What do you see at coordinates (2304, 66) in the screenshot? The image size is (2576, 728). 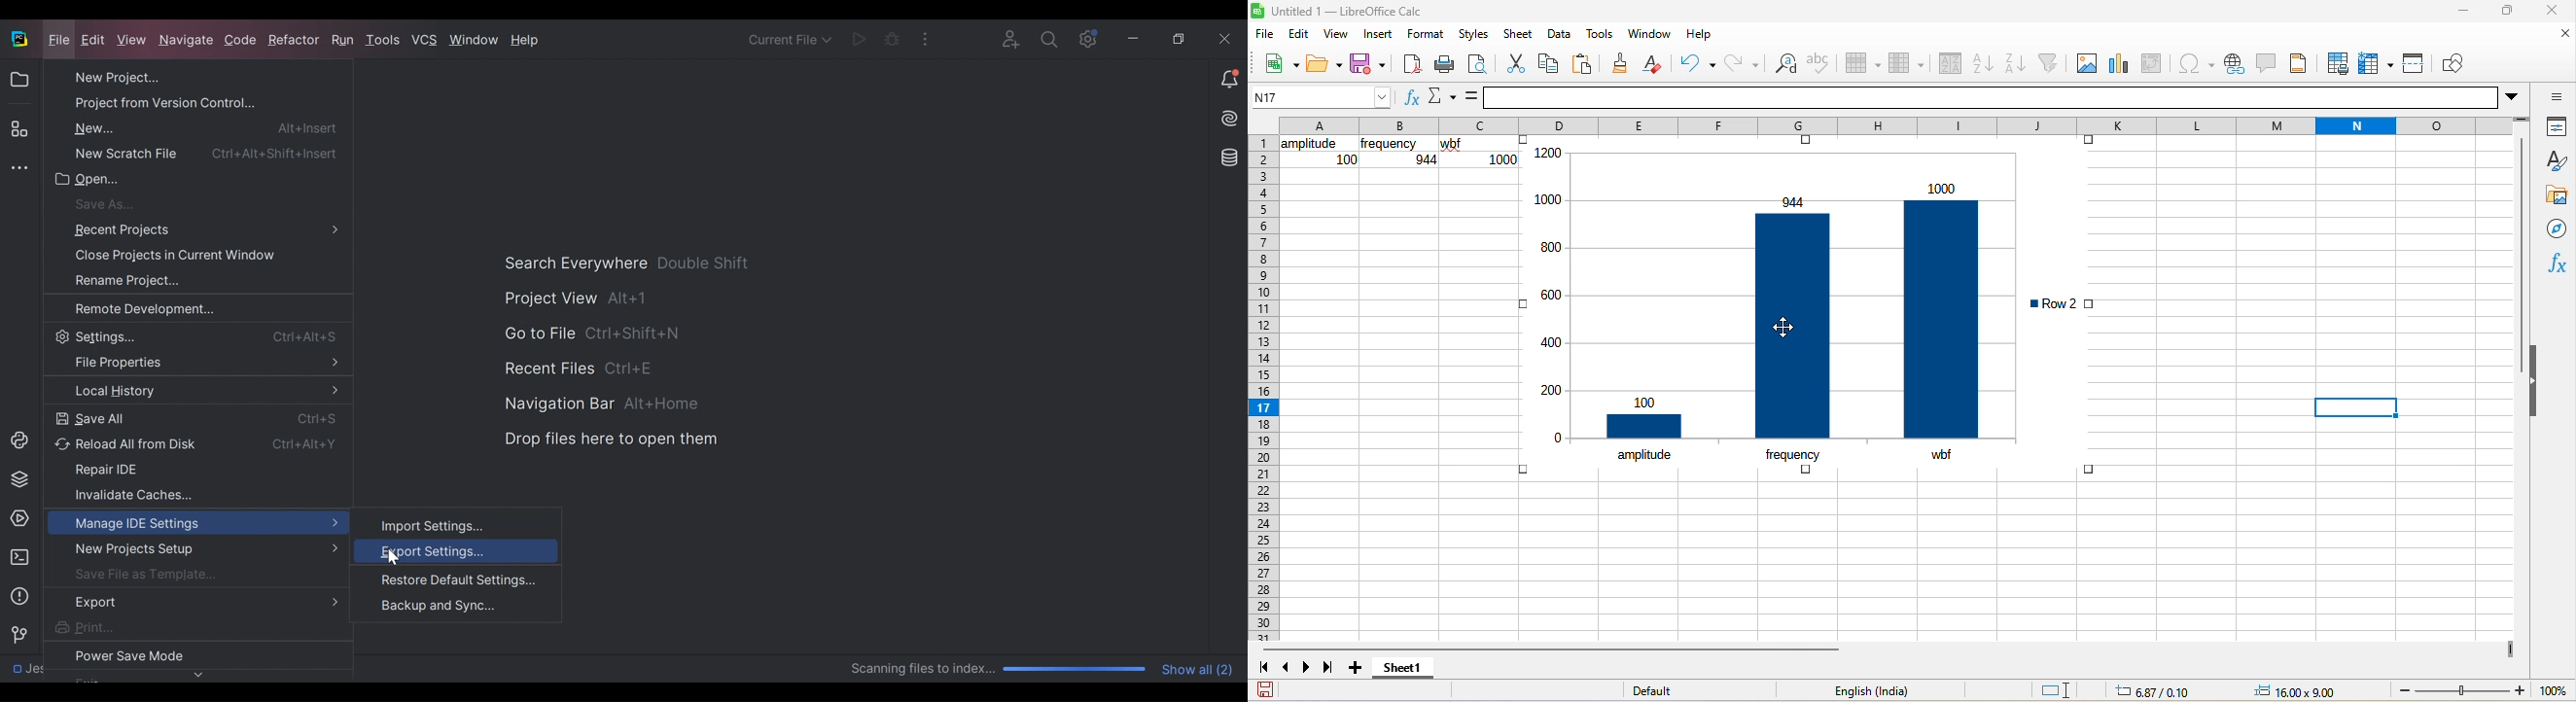 I see `header and footer` at bounding box center [2304, 66].